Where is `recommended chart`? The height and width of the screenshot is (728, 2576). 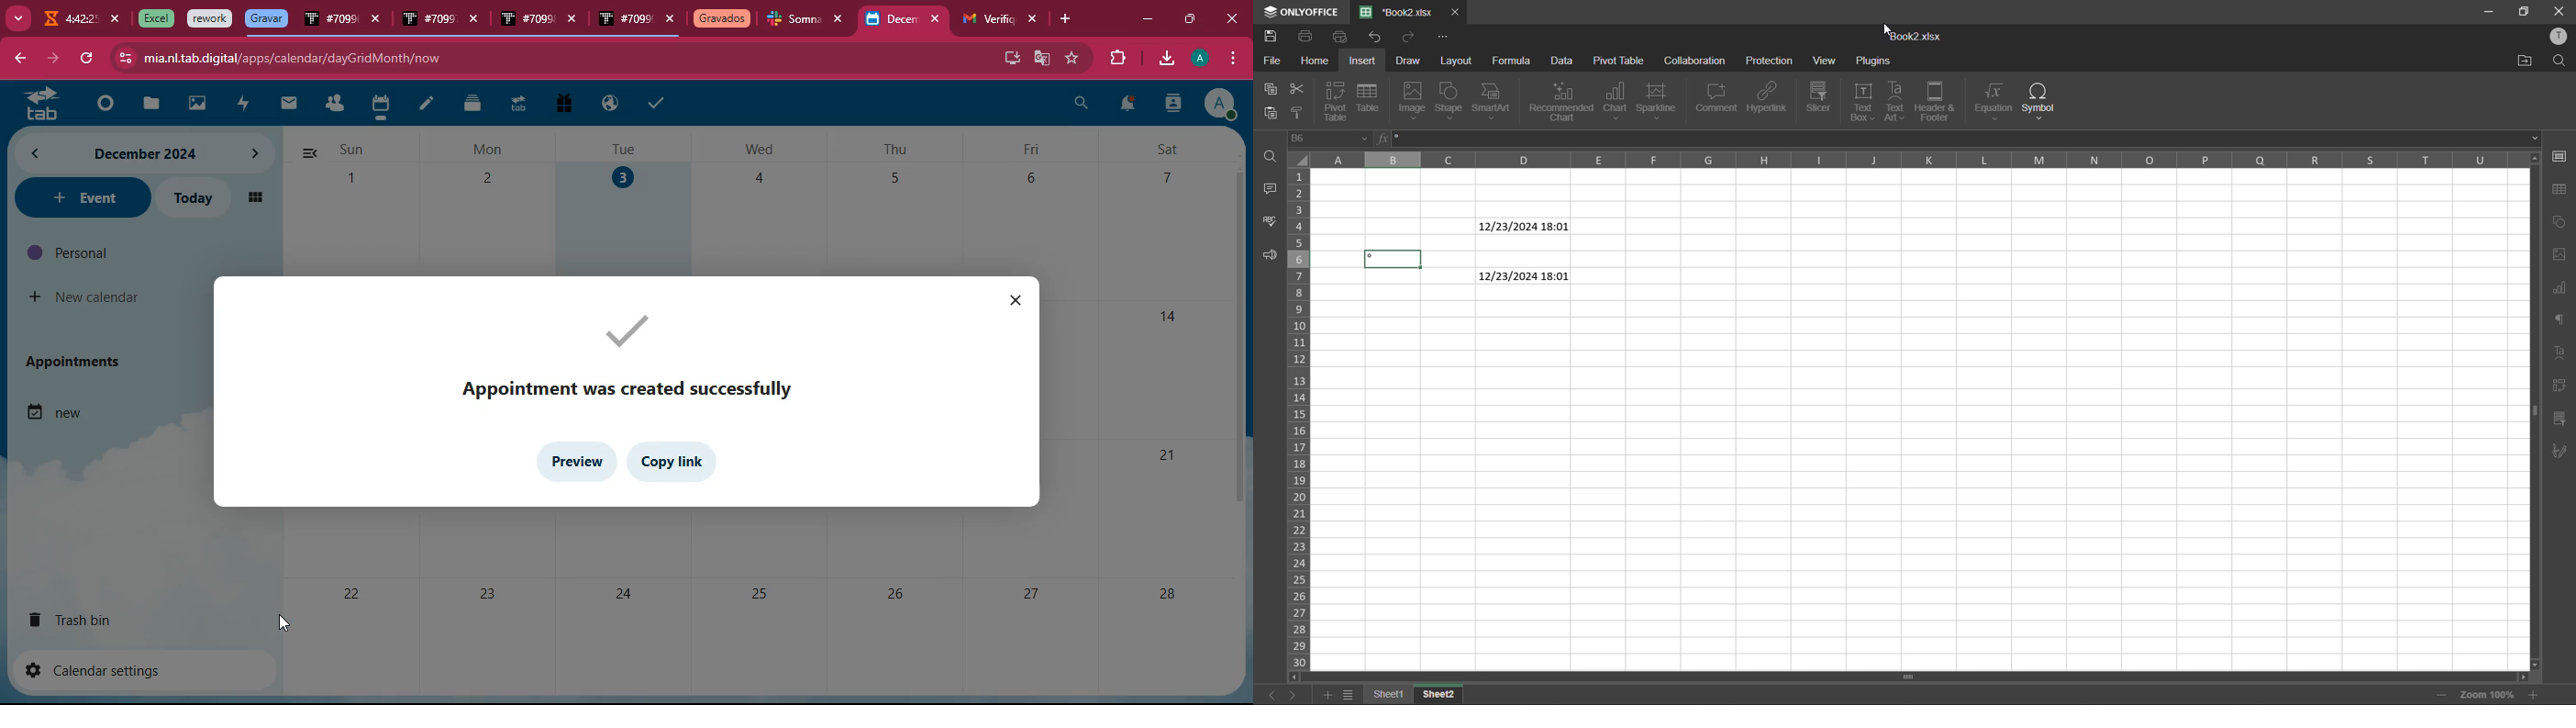
recommended chart is located at coordinates (1559, 102).